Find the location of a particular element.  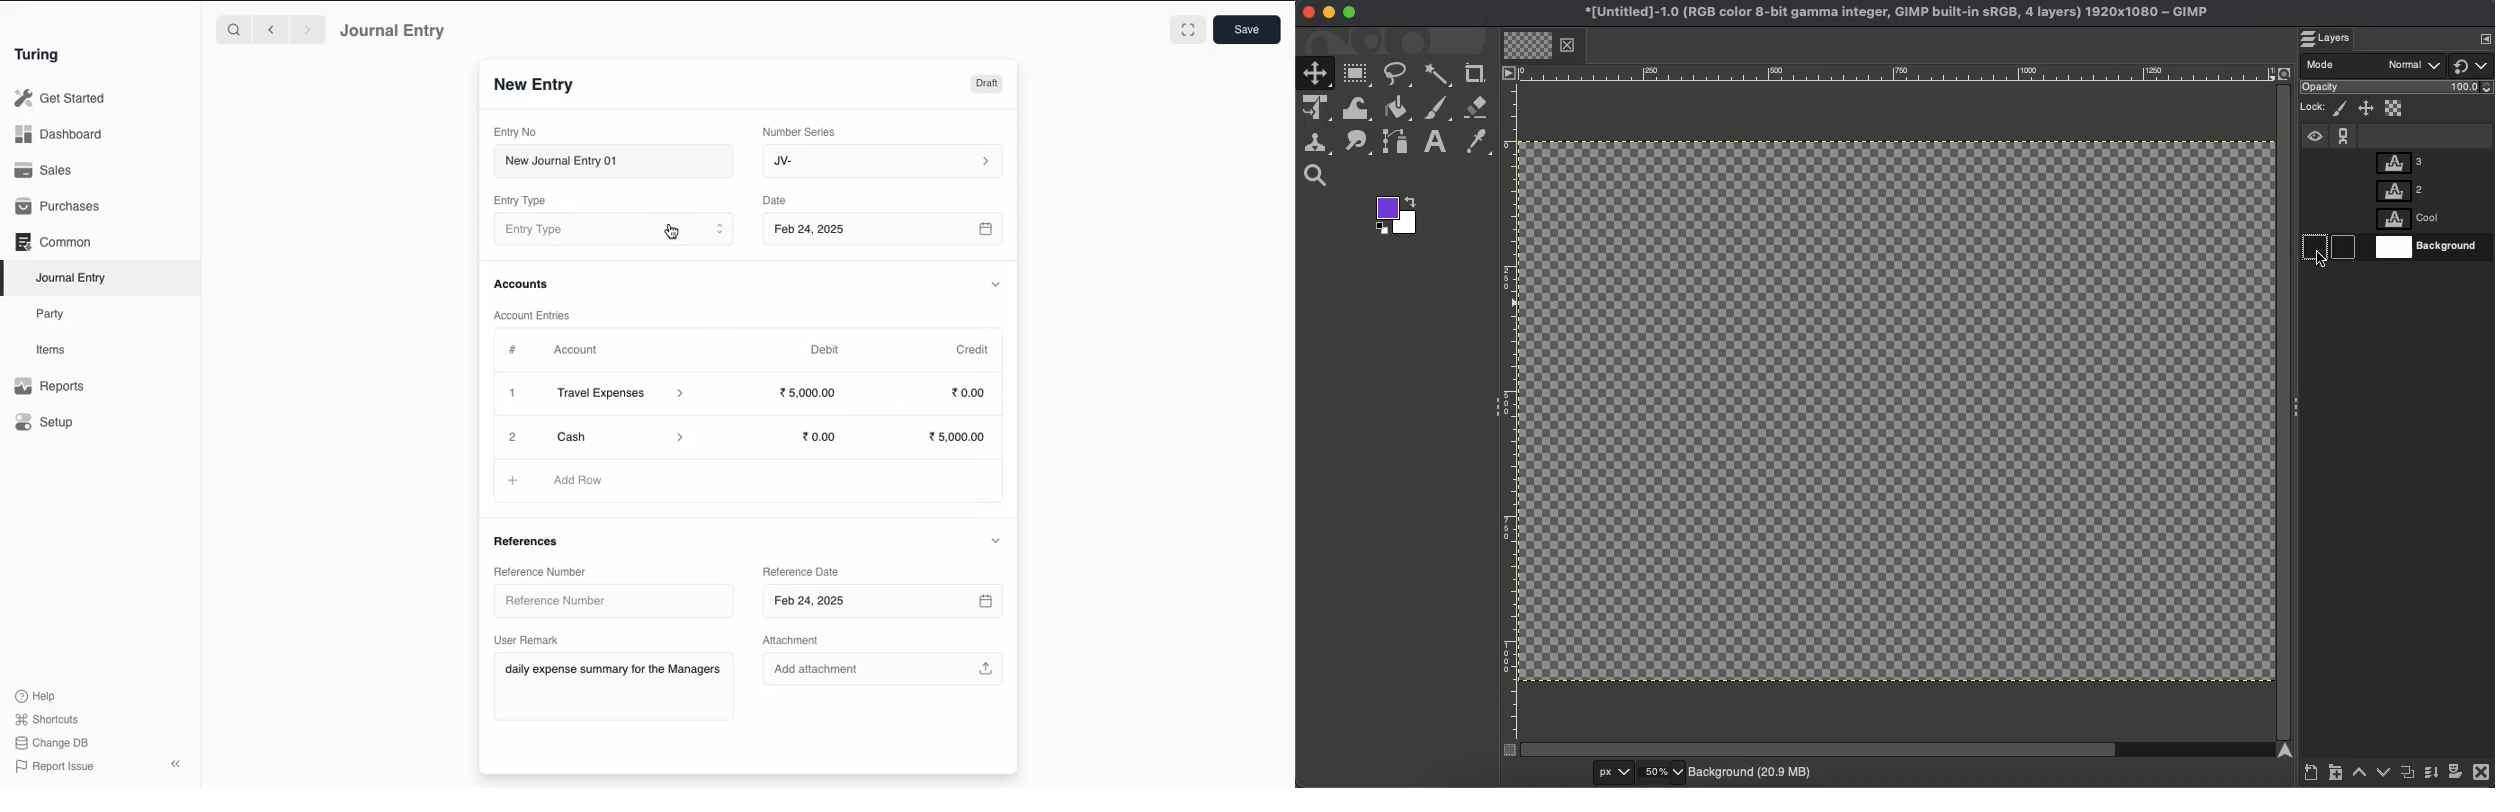

Attachment is located at coordinates (800, 640).